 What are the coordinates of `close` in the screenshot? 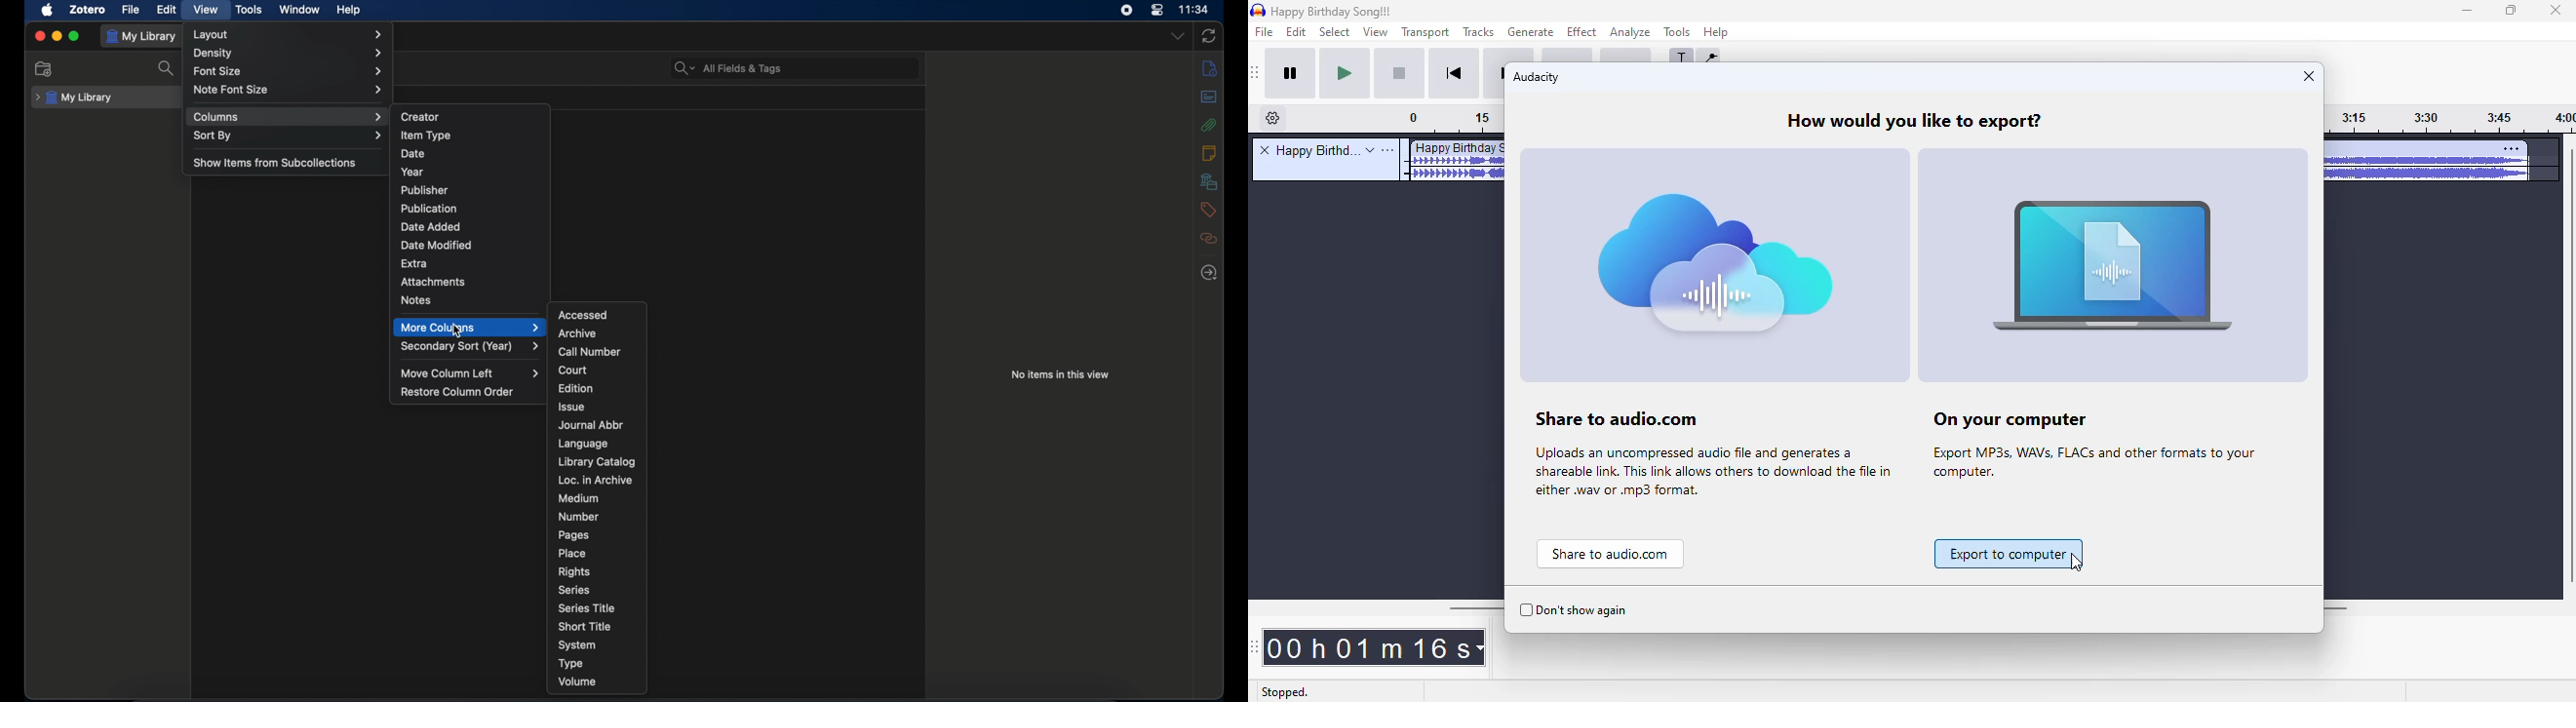 It's located at (2556, 11).